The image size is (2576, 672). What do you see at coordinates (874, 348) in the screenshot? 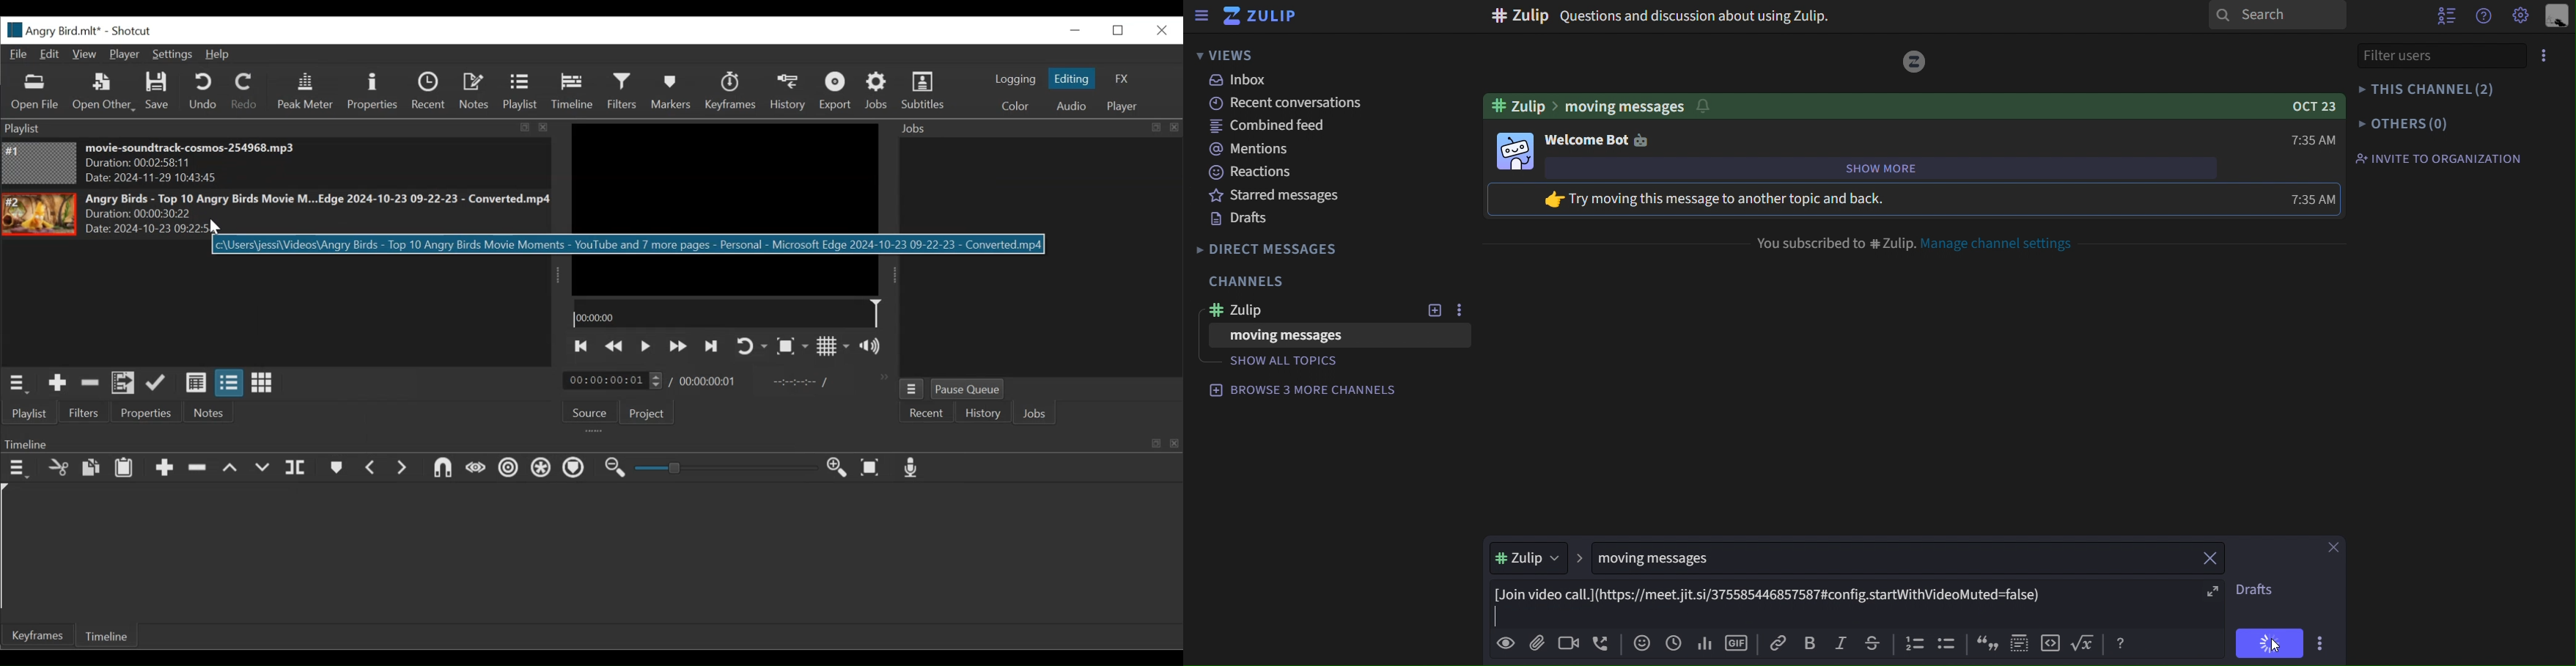
I see `Show volume control` at bounding box center [874, 348].